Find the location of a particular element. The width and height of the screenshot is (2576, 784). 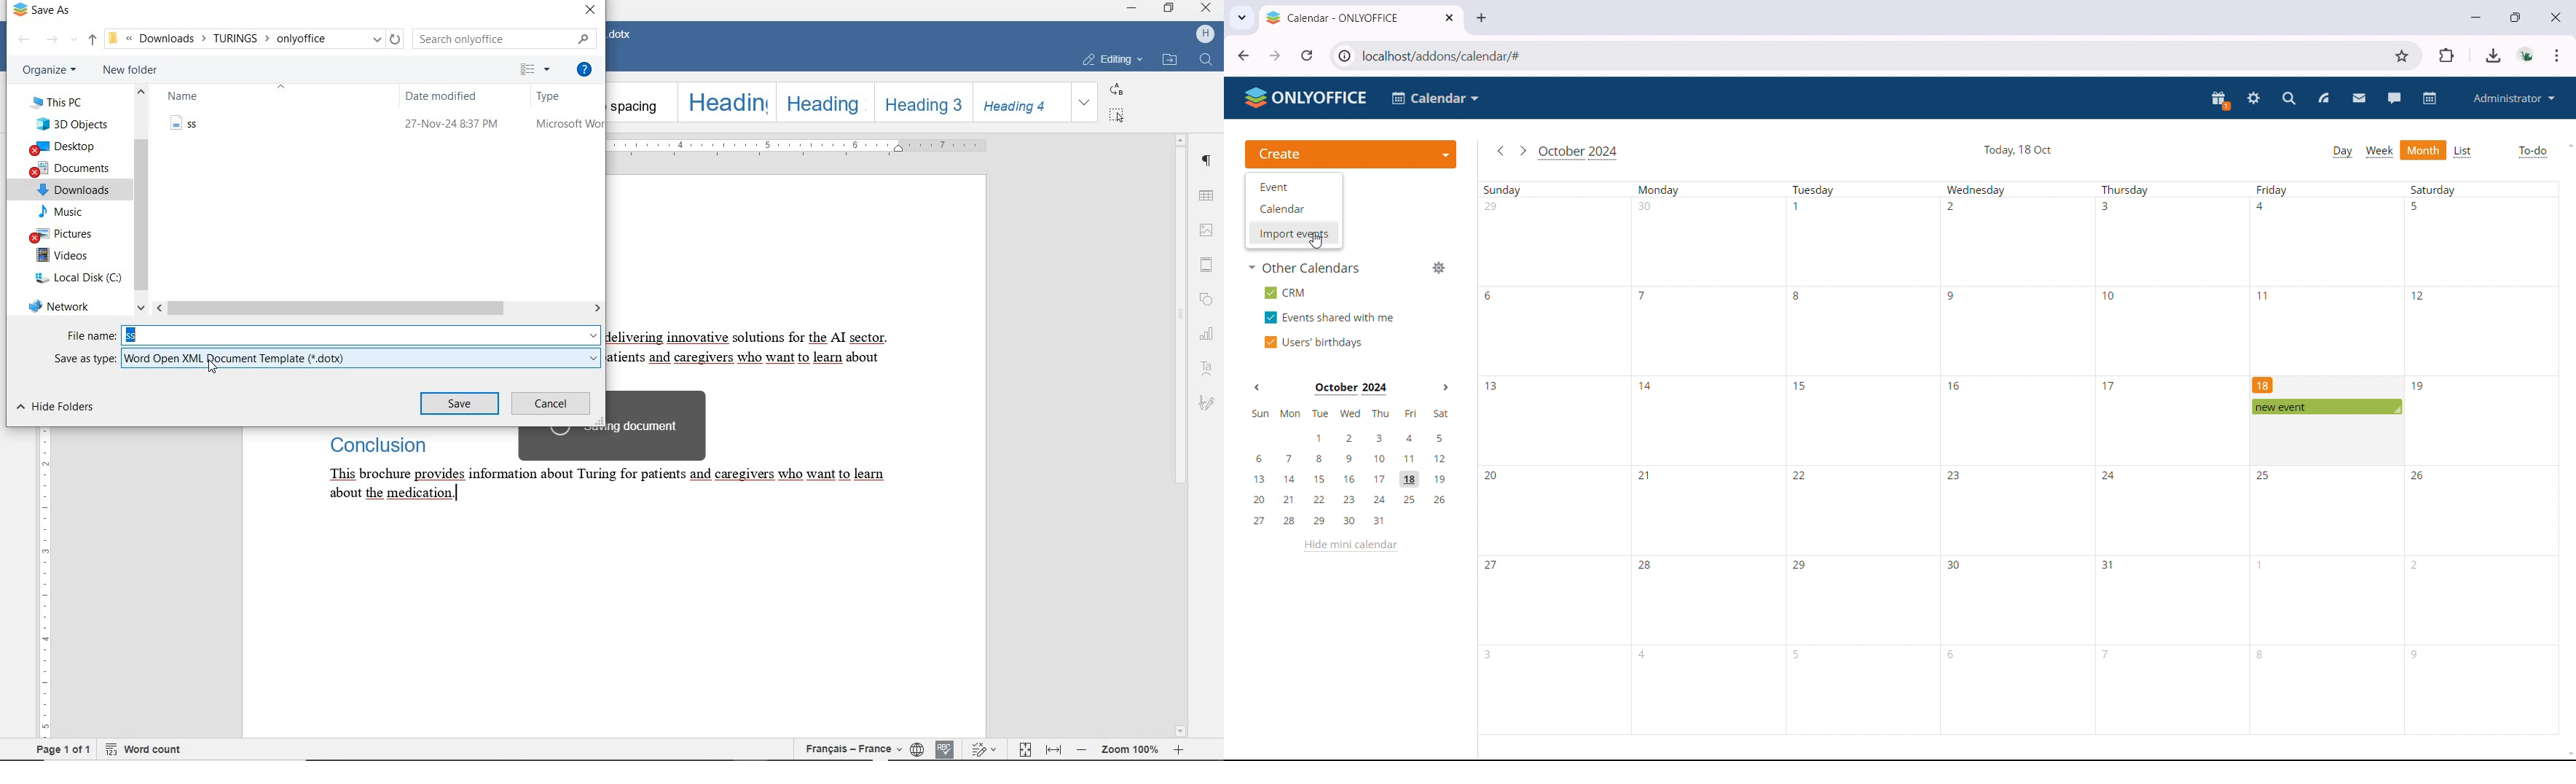

CANCEL is located at coordinates (552, 403).